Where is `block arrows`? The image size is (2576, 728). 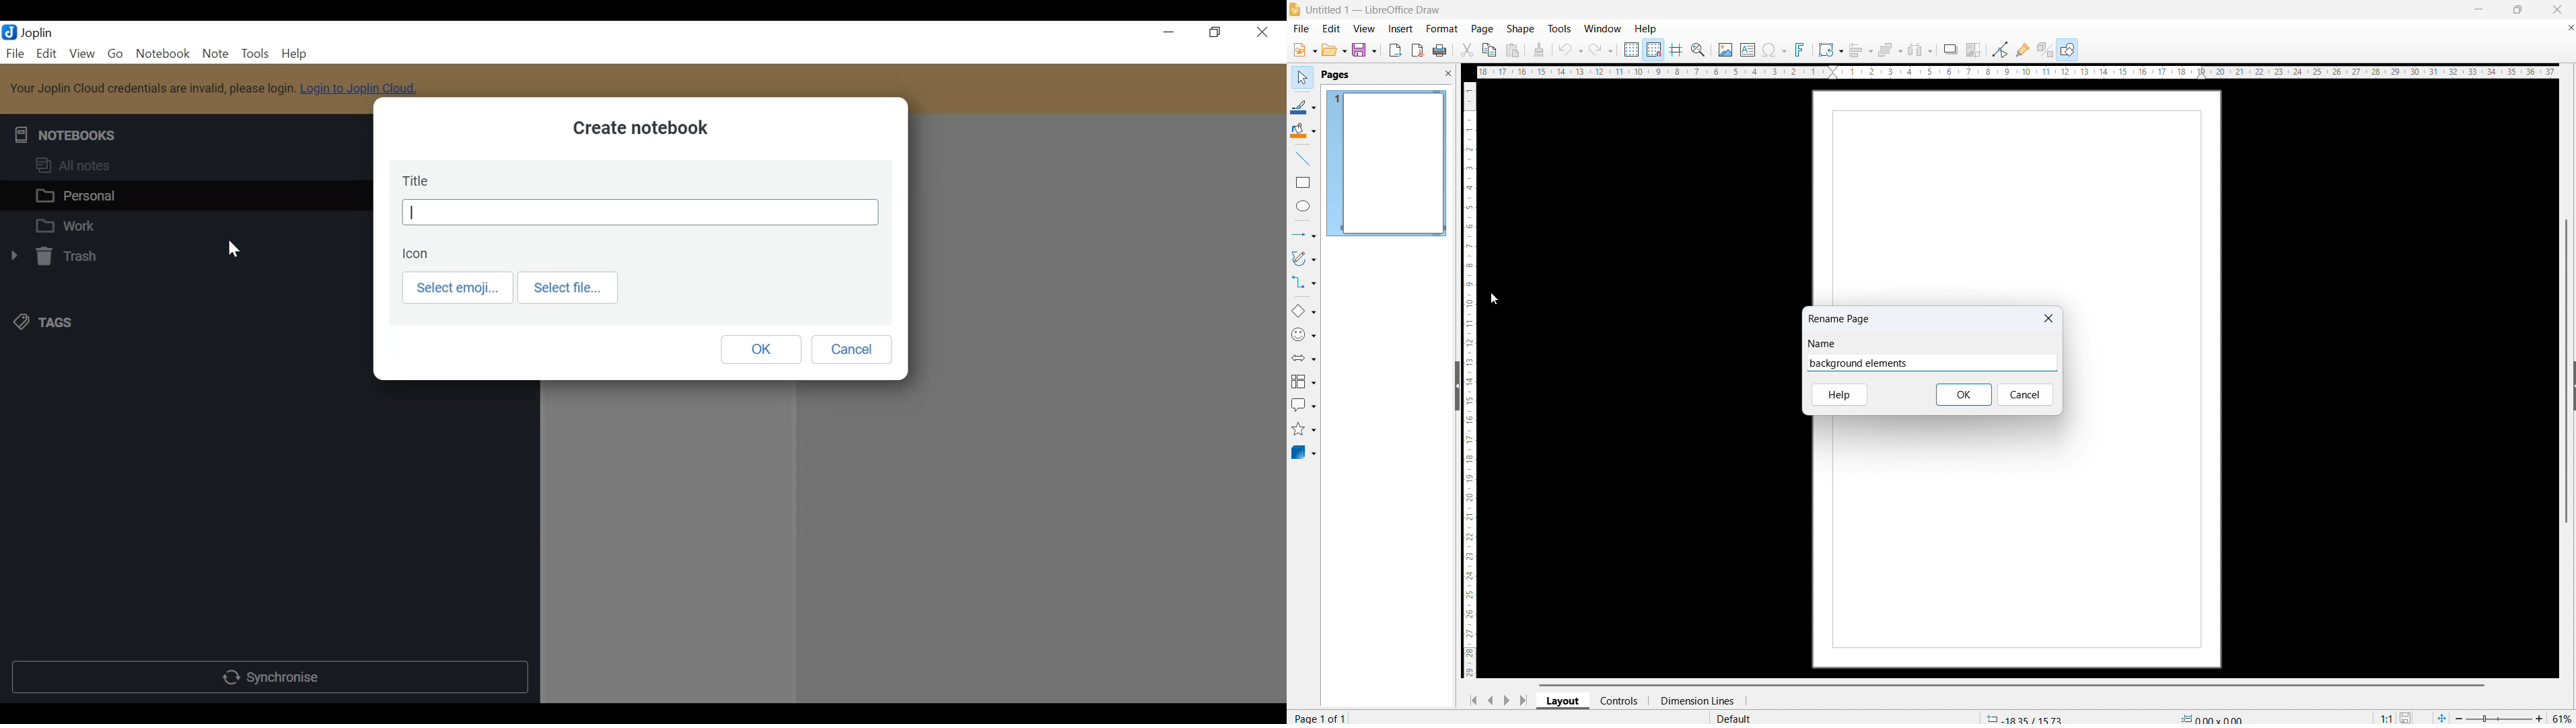
block arrows is located at coordinates (1303, 358).